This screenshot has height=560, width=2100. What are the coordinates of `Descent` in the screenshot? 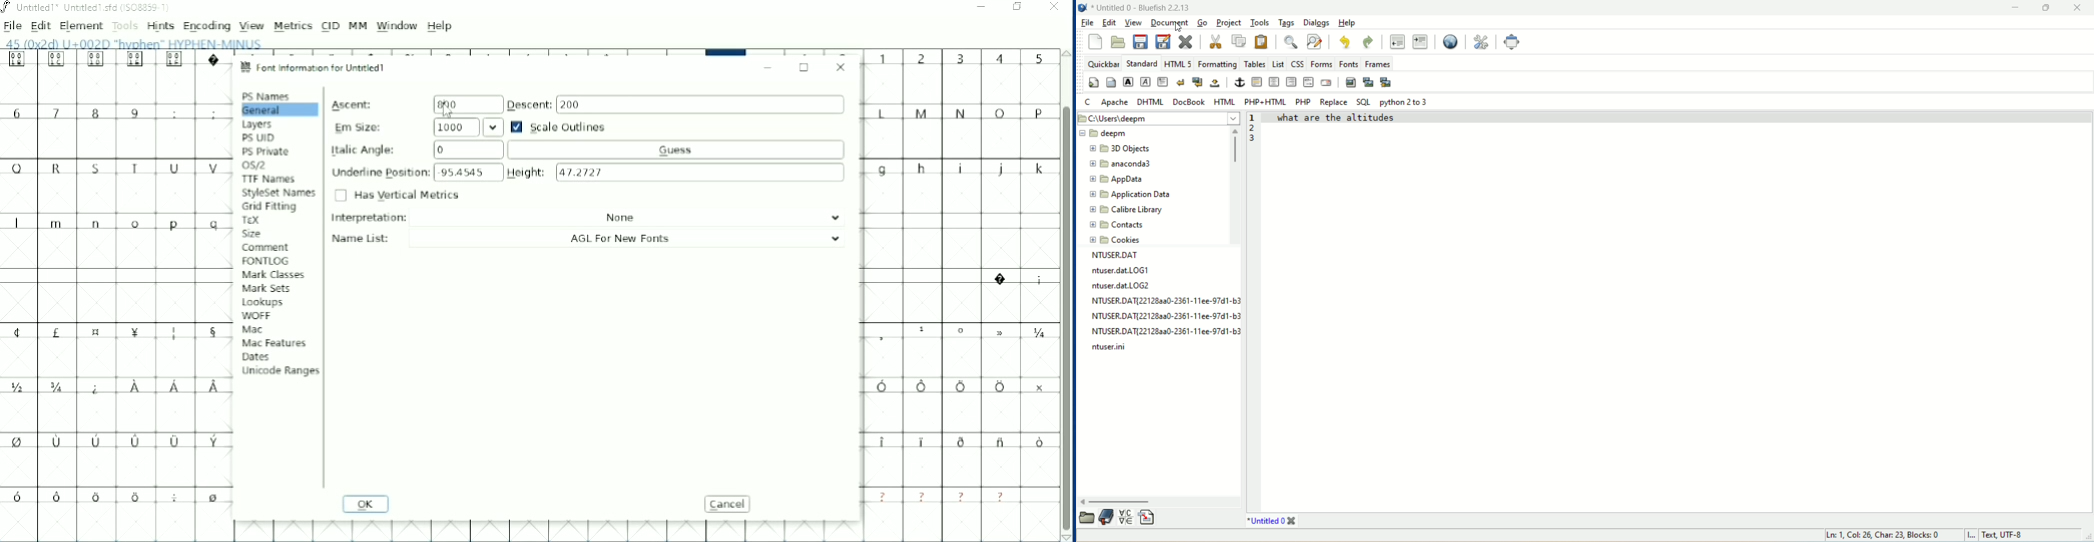 It's located at (675, 104).